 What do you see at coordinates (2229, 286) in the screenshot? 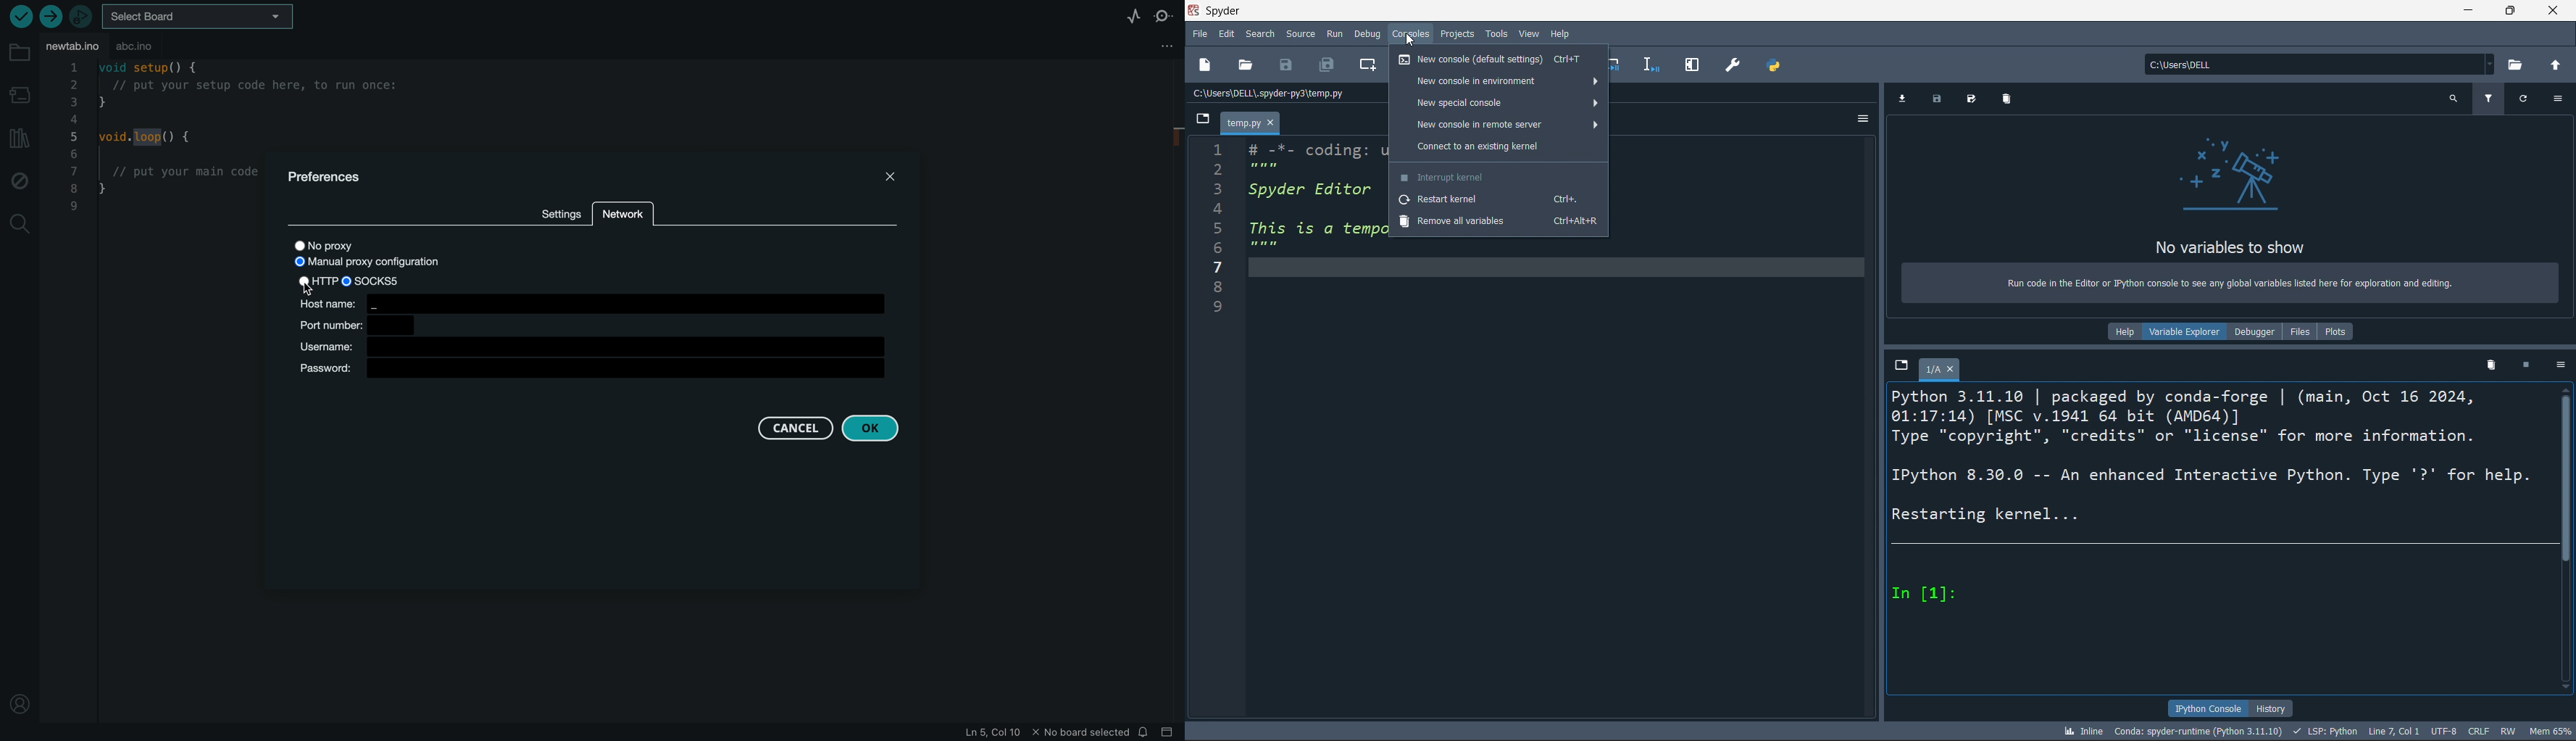
I see `Run code in the Editor or Python console to see any global variables listed here for exploration and editing.` at bounding box center [2229, 286].